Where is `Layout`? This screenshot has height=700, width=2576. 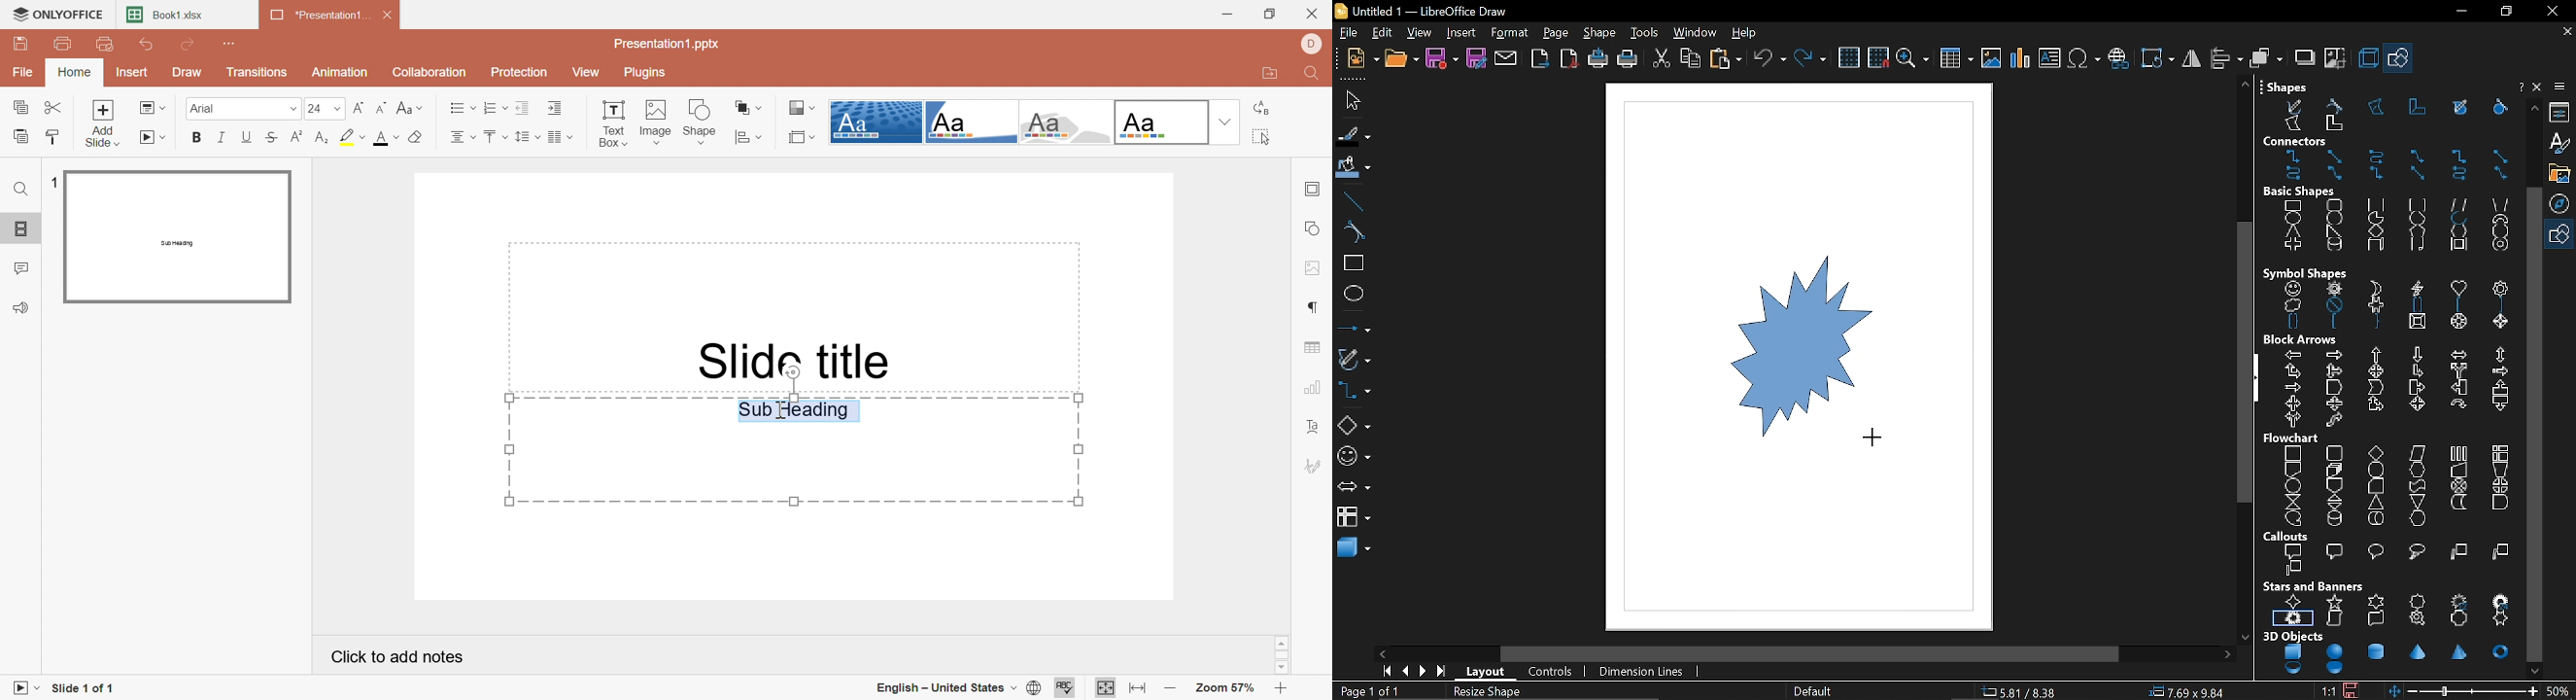
Layout is located at coordinates (1489, 672).